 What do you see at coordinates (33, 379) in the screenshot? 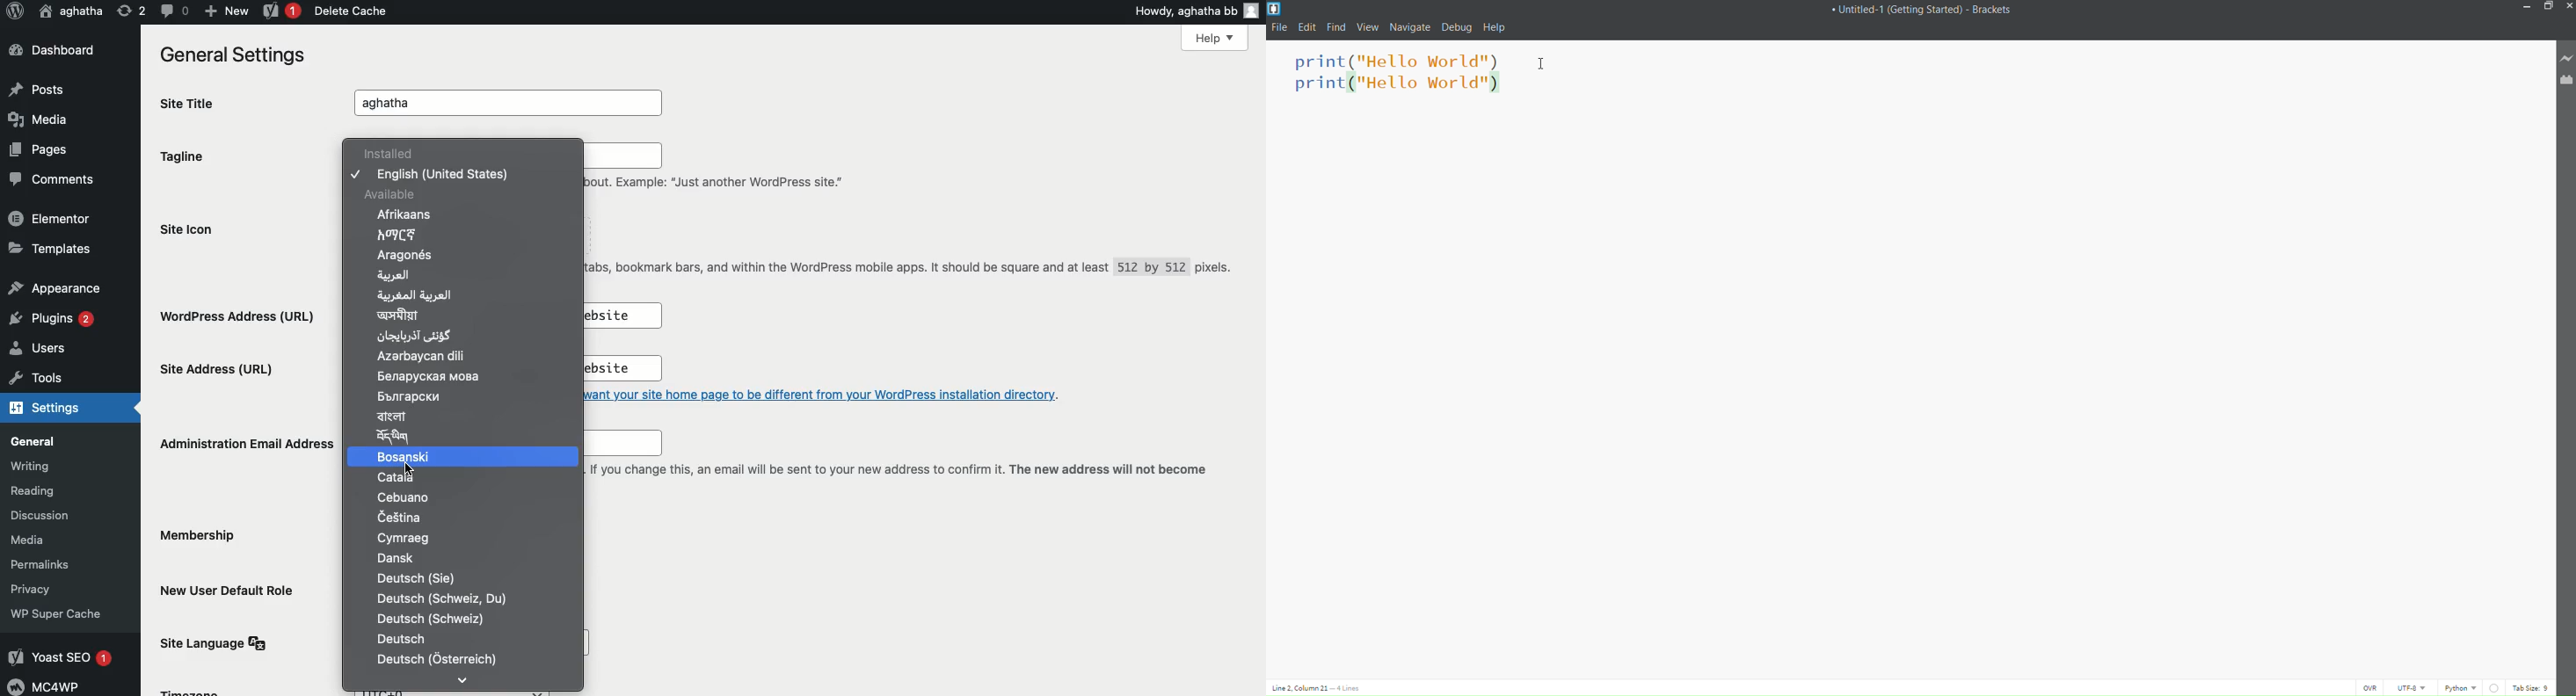
I see `Tools` at bounding box center [33, 379].